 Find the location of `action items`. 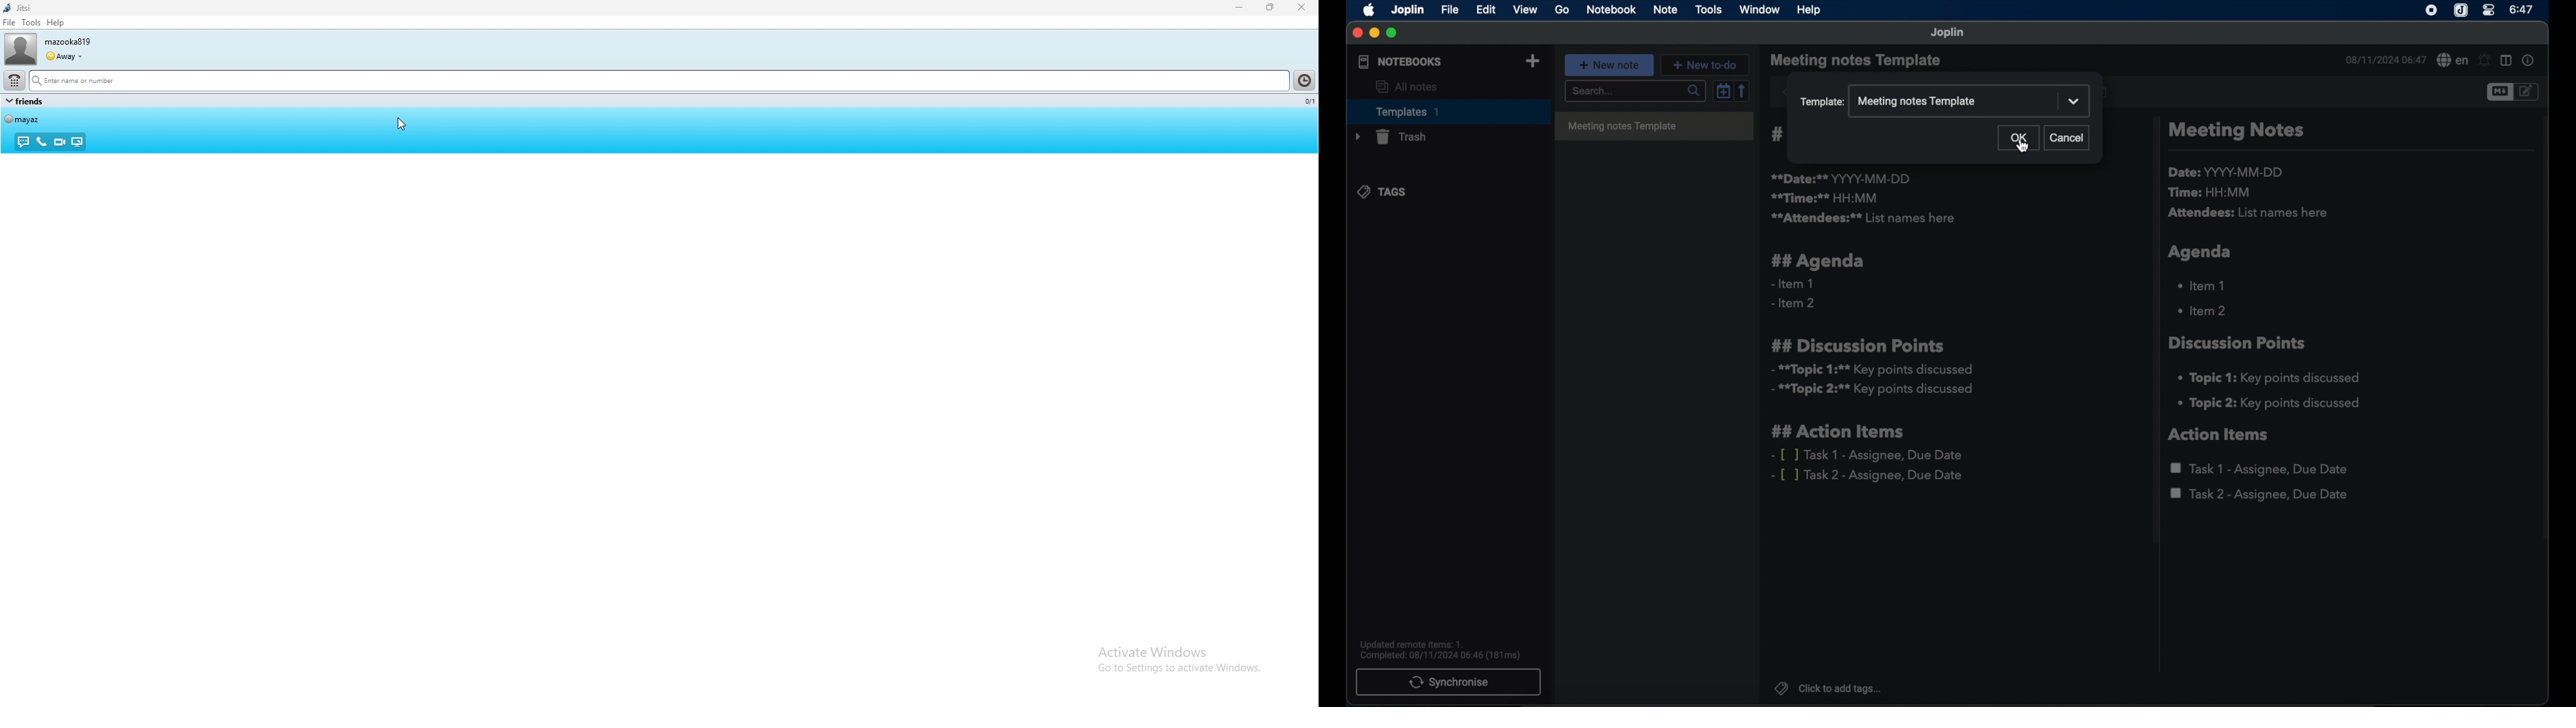

action items is located at coordinates (2219, 435).